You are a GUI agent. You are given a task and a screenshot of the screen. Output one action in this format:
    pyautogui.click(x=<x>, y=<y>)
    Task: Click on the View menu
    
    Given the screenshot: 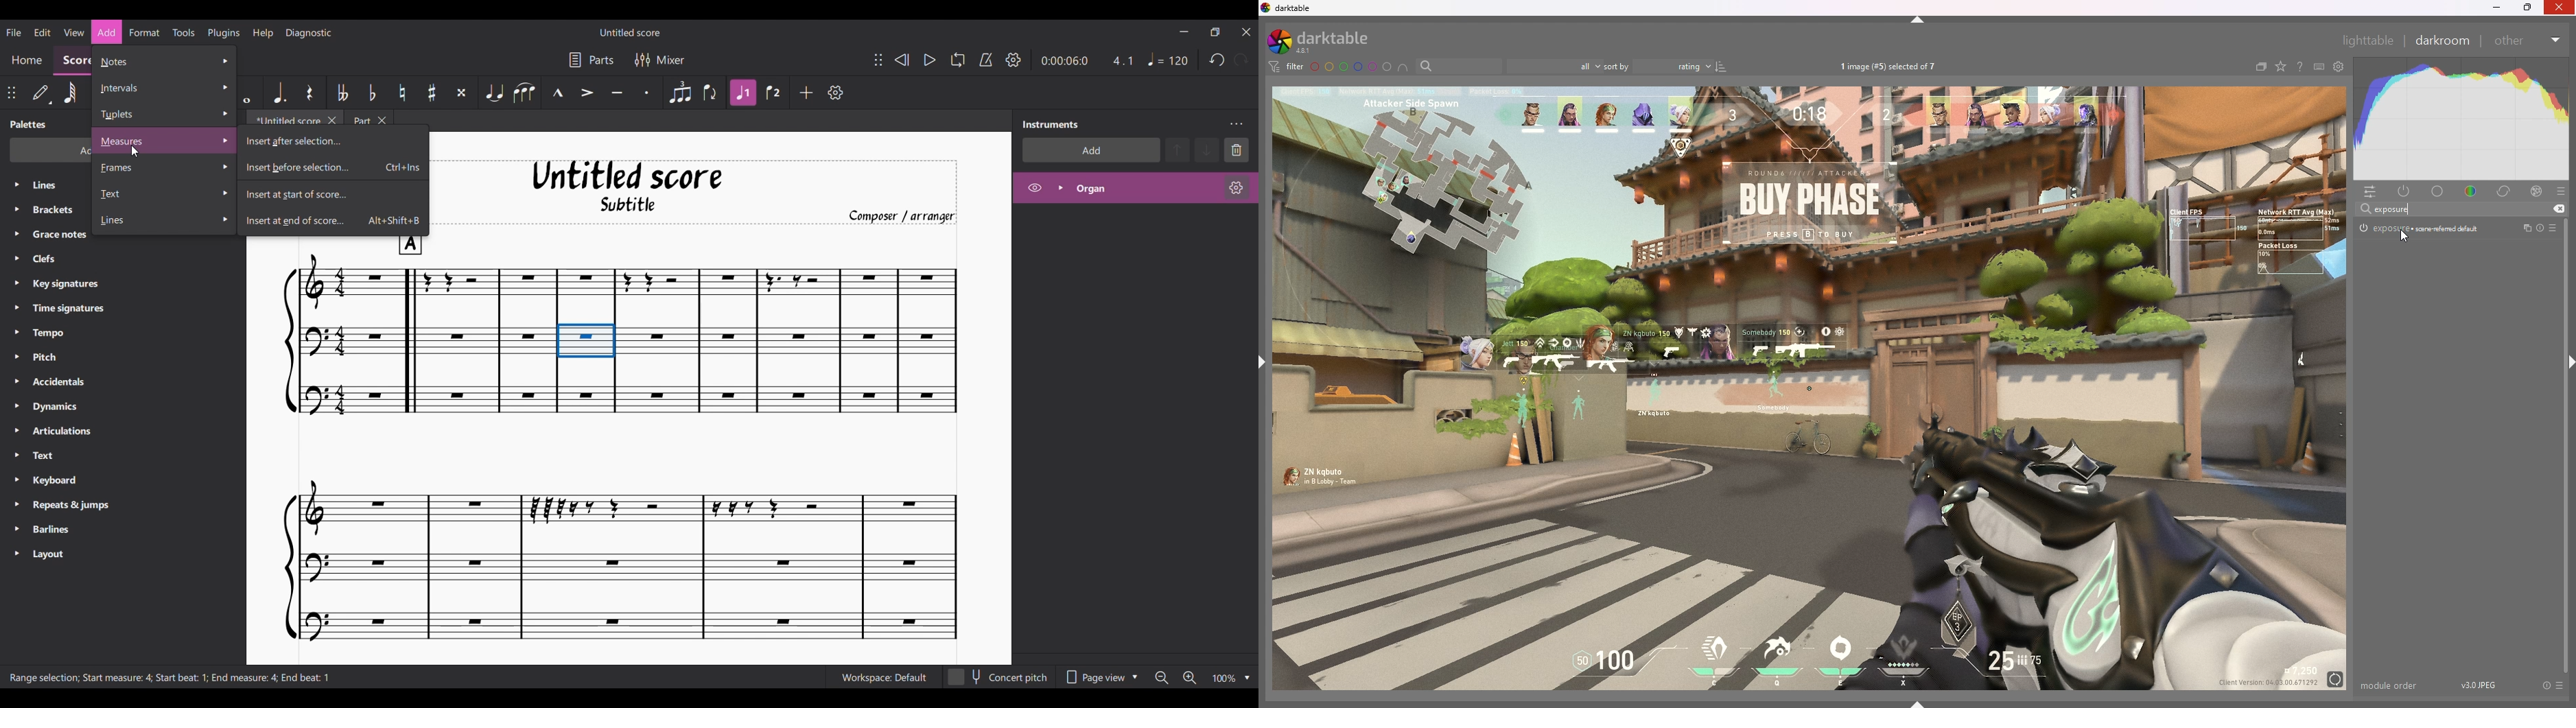 What is the action you would take?
    pyautogui.click(x=74, y=32)
    